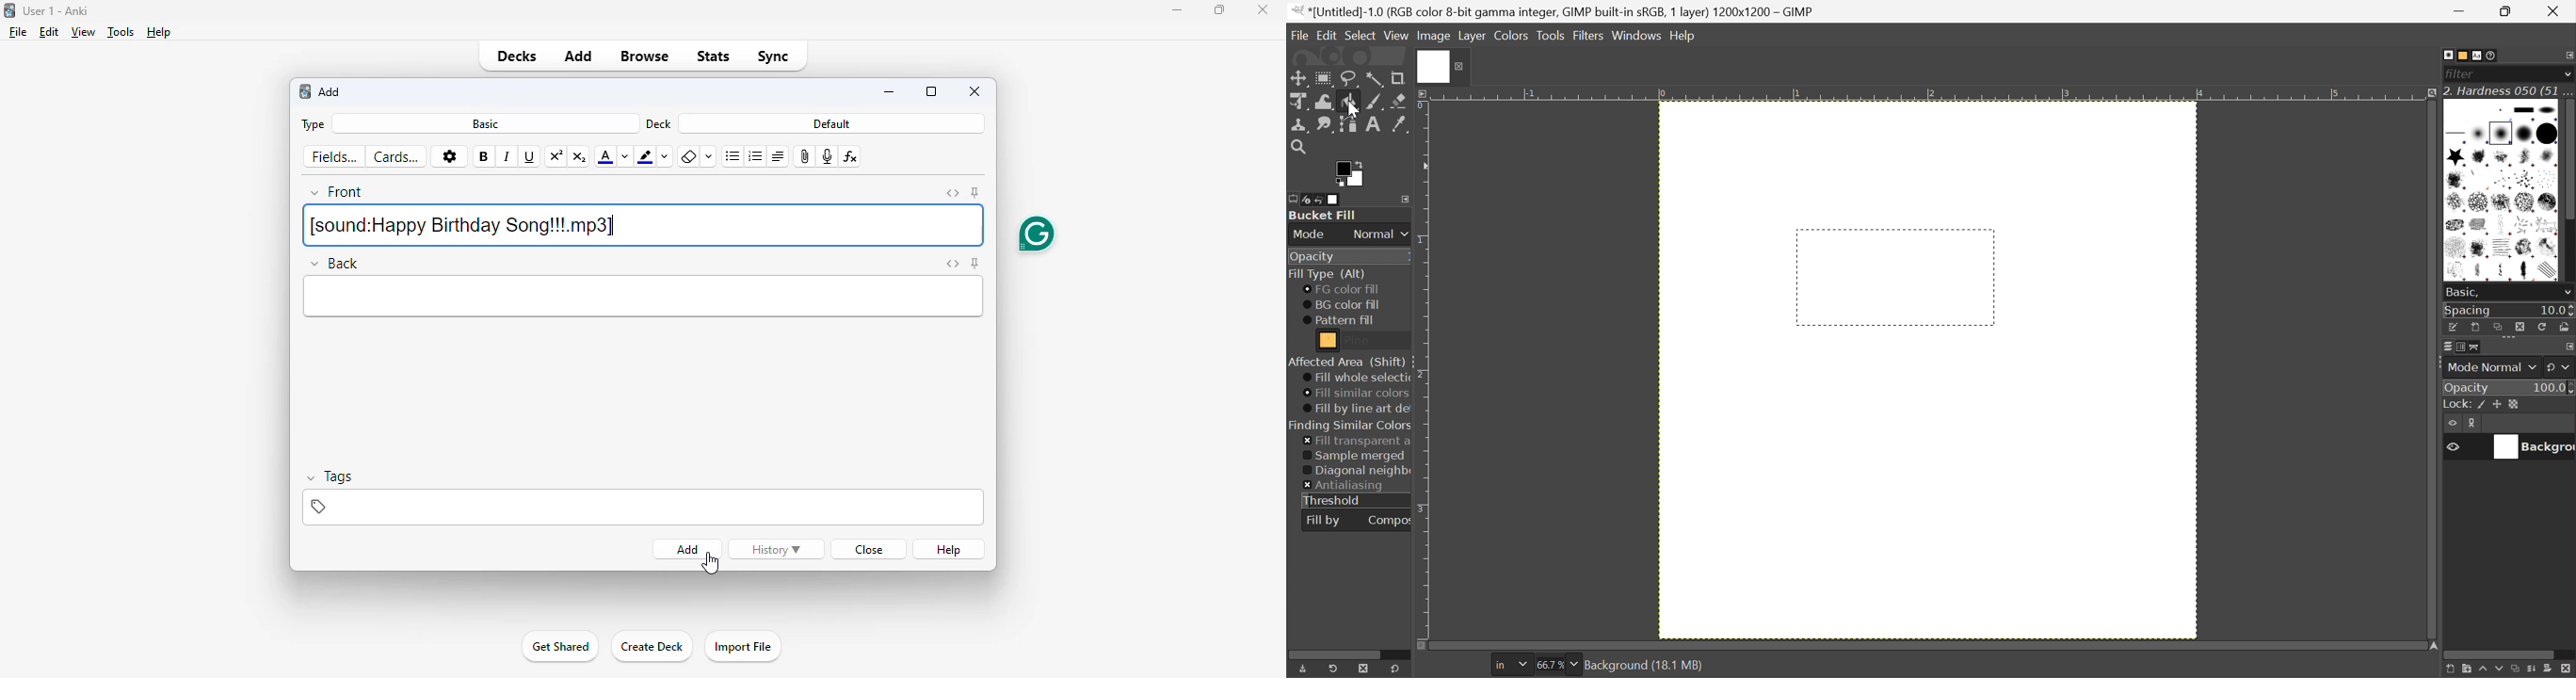  Describe the element at coordinates (850, 157) in the screenshot. I see `equations` at that location.